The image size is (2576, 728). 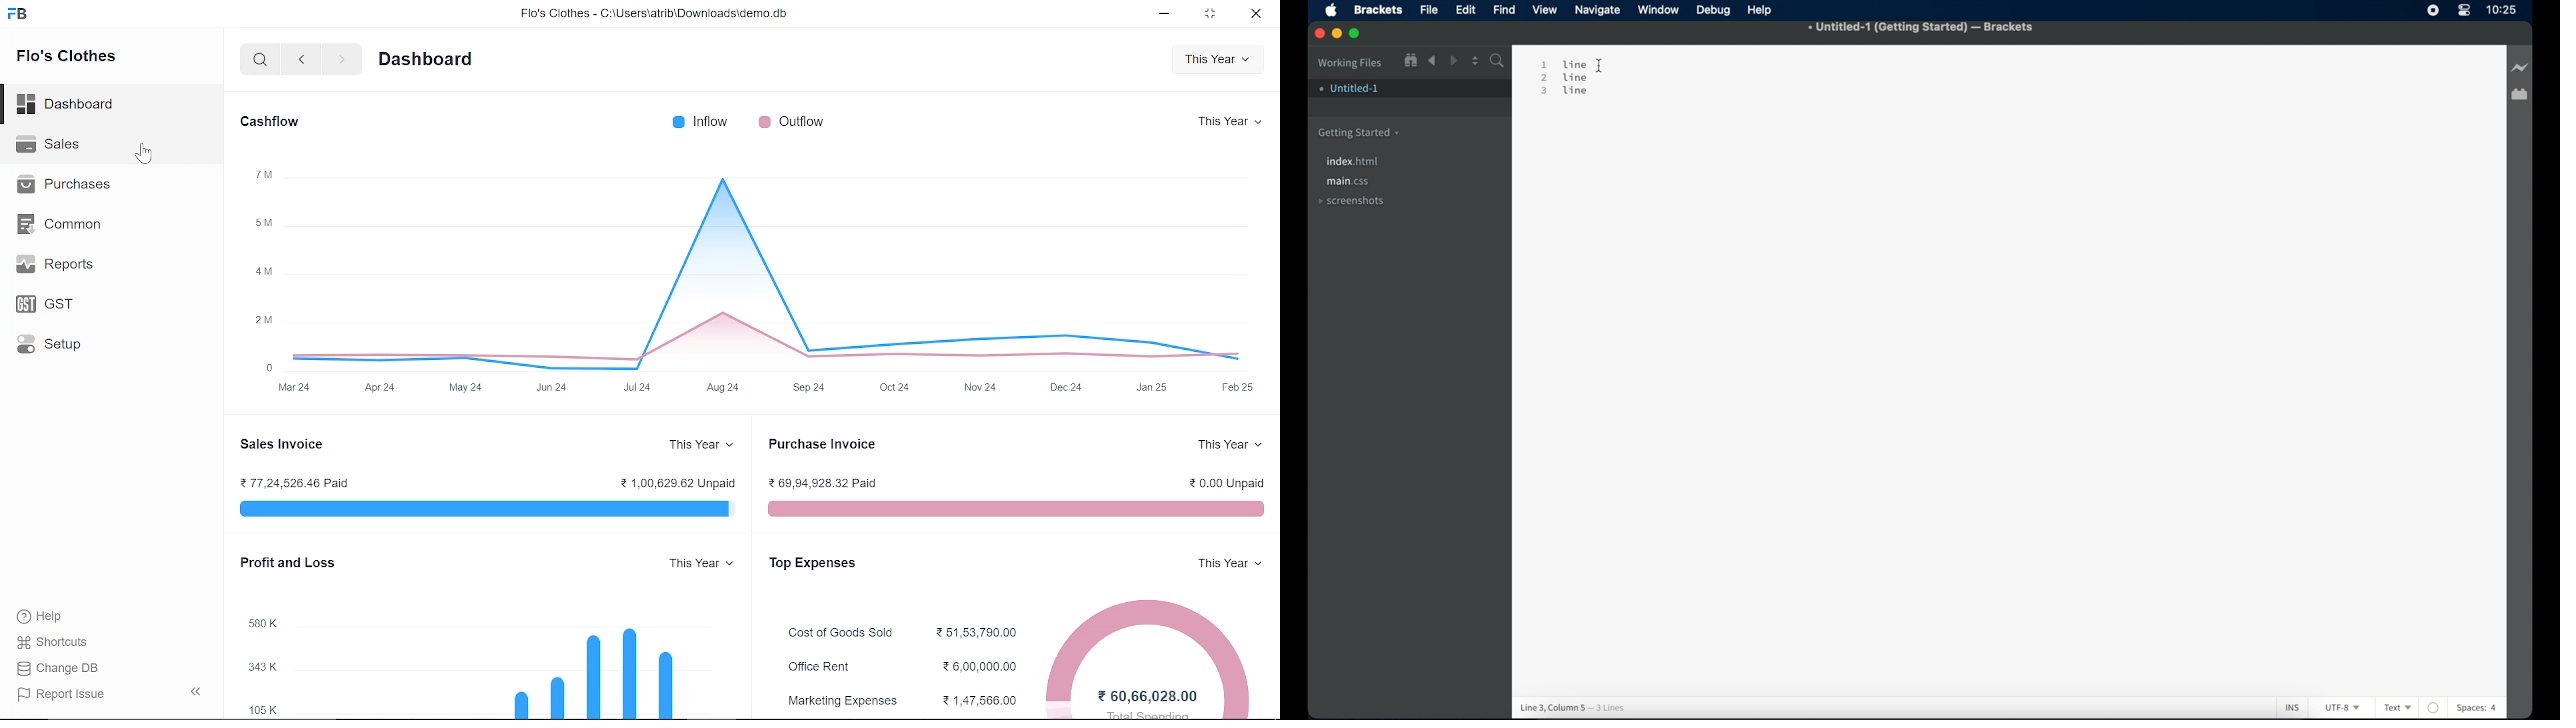 What do you see at coordinates (1714, 11) in the screenshot?
I see `debug` at bounding box center [1714, 11].